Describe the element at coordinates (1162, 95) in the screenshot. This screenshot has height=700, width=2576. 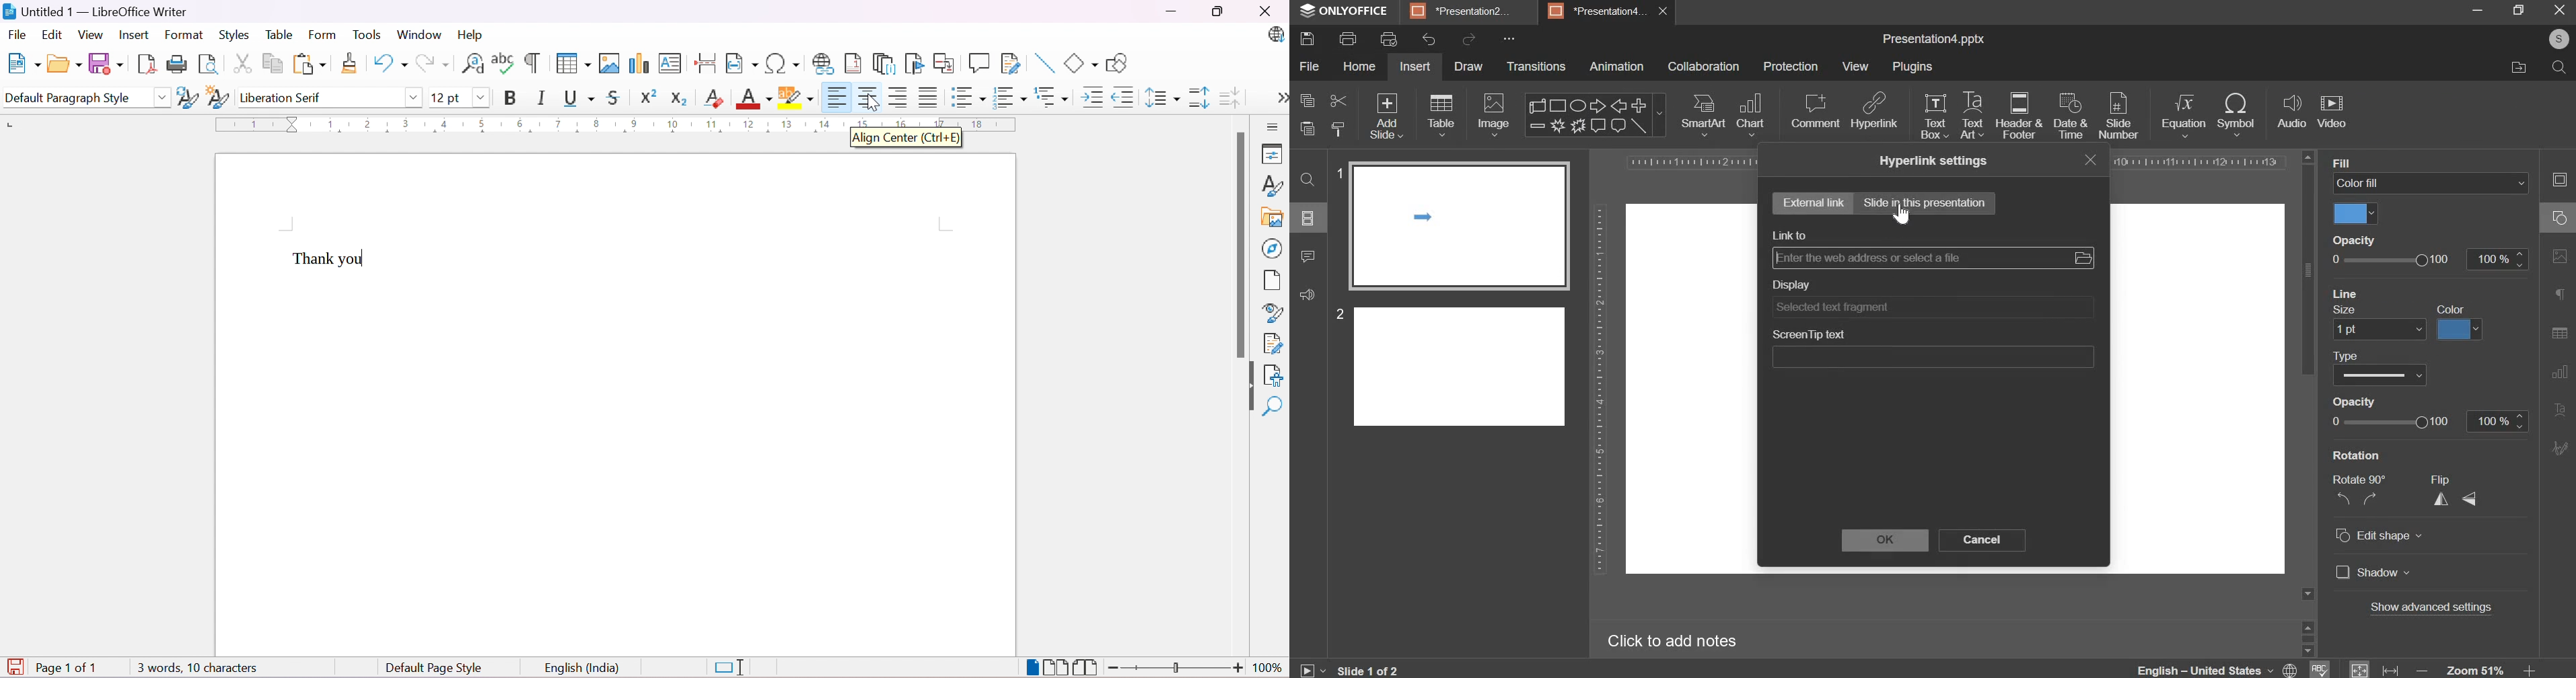
I see `Set Line Spacing` at that location.